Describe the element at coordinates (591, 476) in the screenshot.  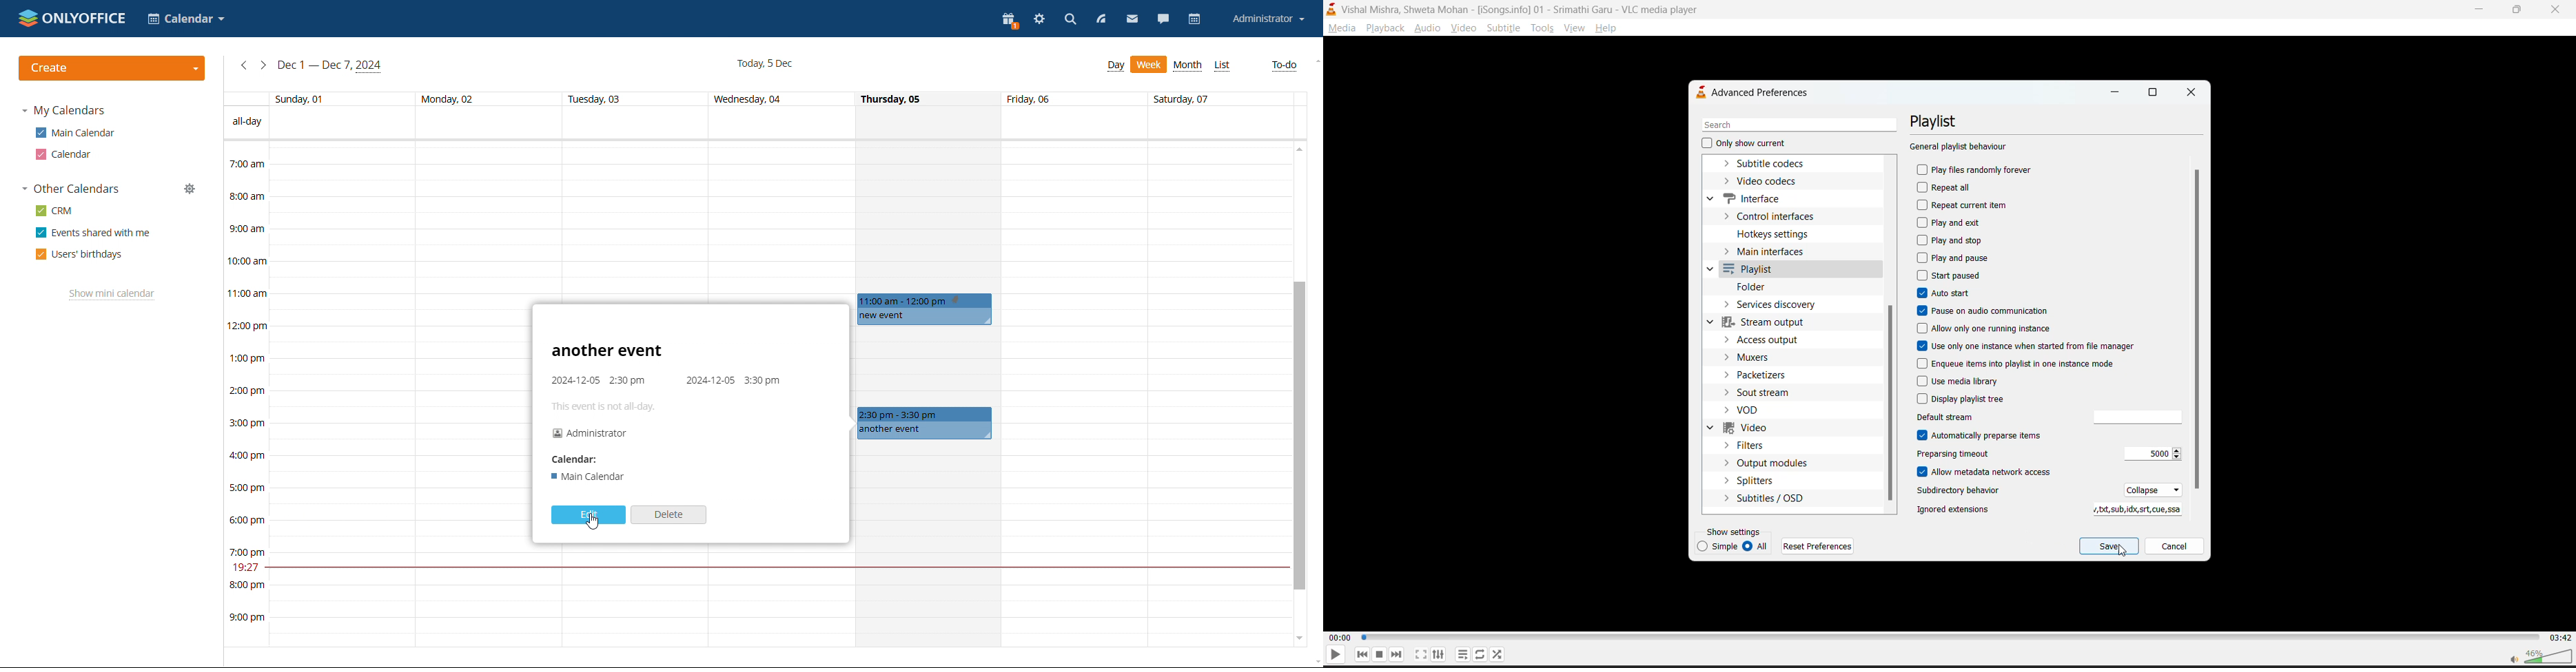
I see `® Main Calendar` at that location.